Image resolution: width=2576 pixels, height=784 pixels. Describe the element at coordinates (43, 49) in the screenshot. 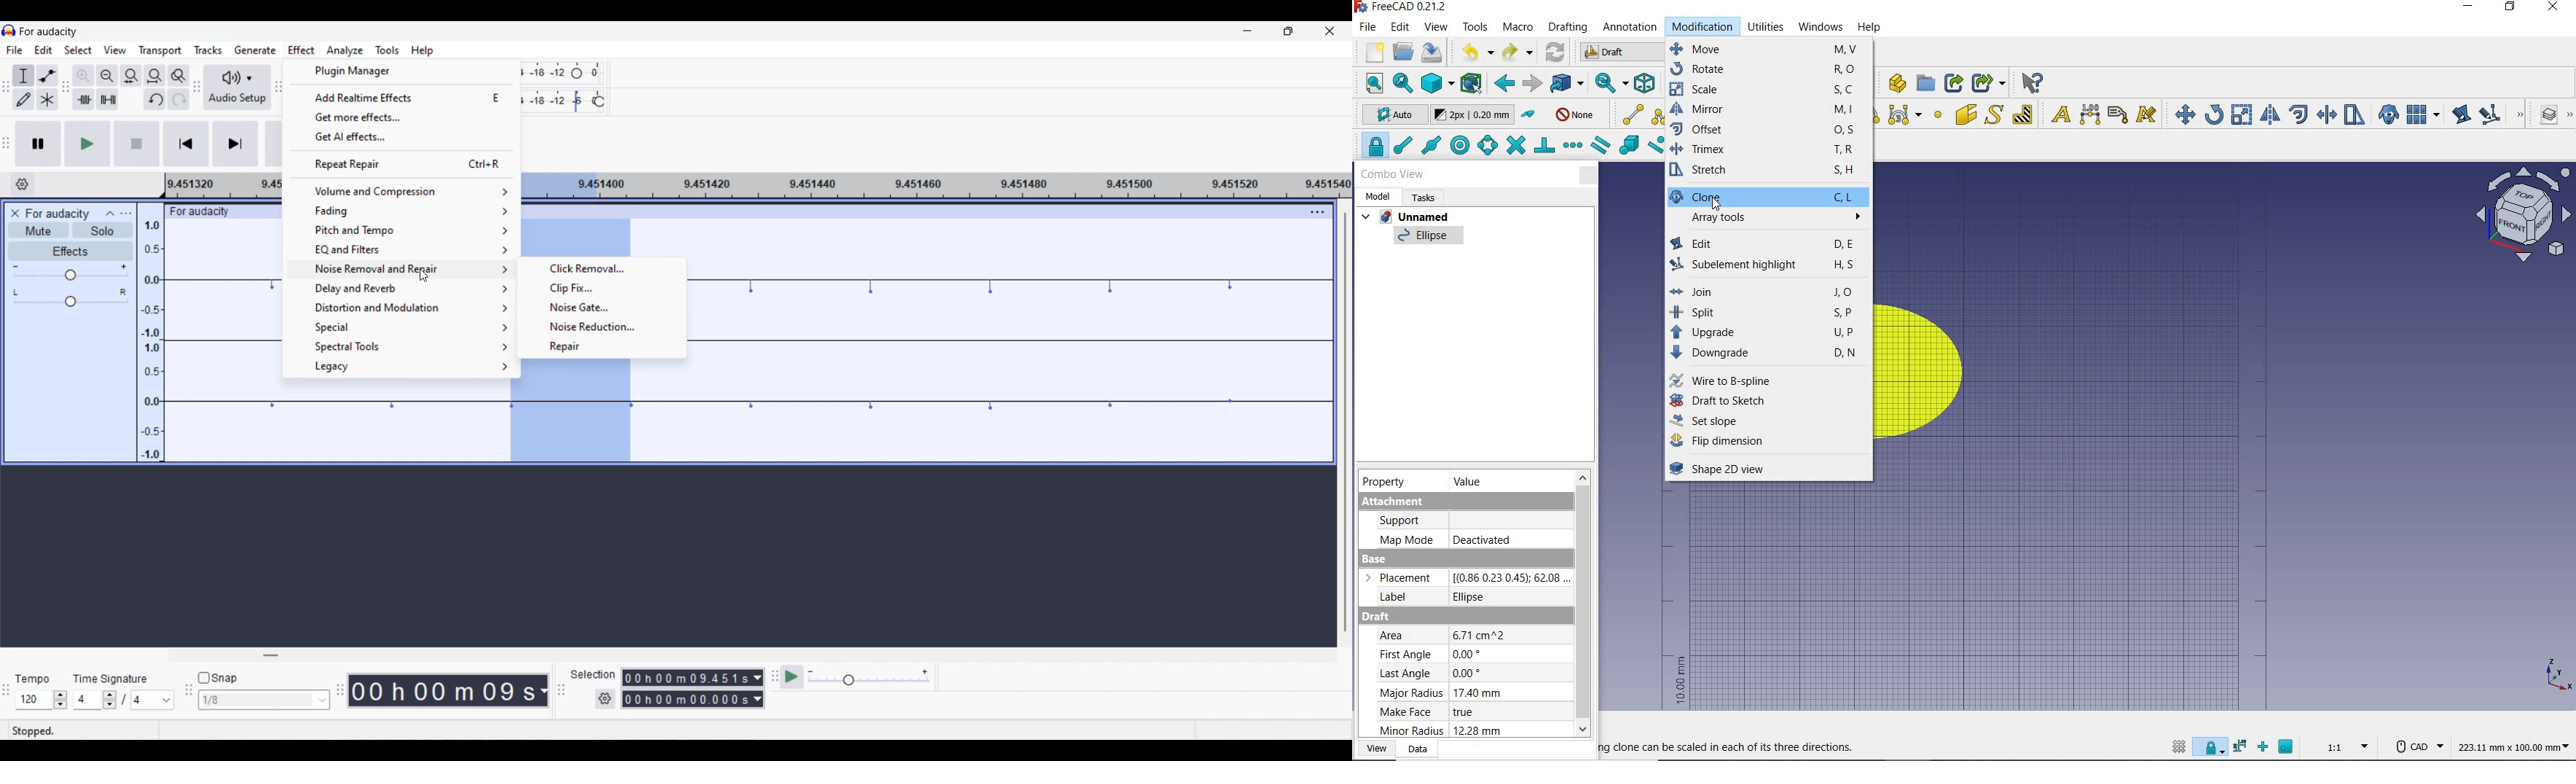

I see `Edit menu` at that location.